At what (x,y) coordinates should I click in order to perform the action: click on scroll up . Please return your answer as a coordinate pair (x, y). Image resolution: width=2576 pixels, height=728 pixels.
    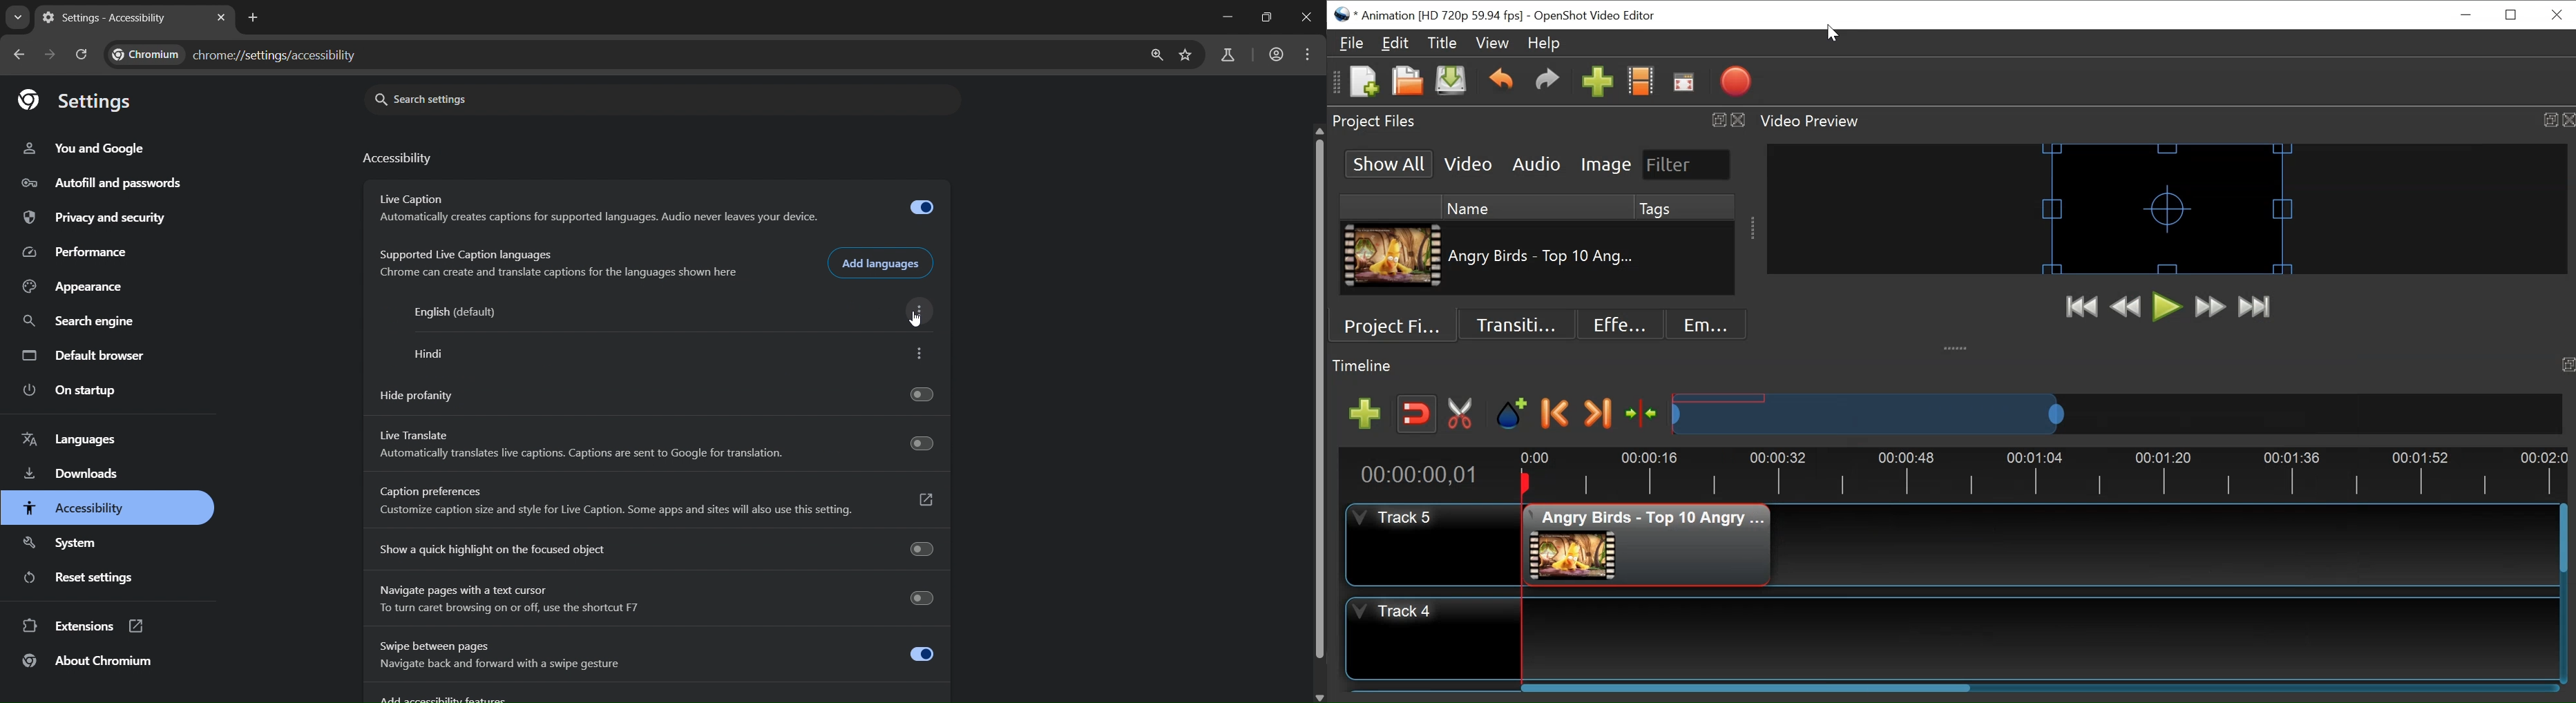
    Looking at the image, I should click on (1318, 130).